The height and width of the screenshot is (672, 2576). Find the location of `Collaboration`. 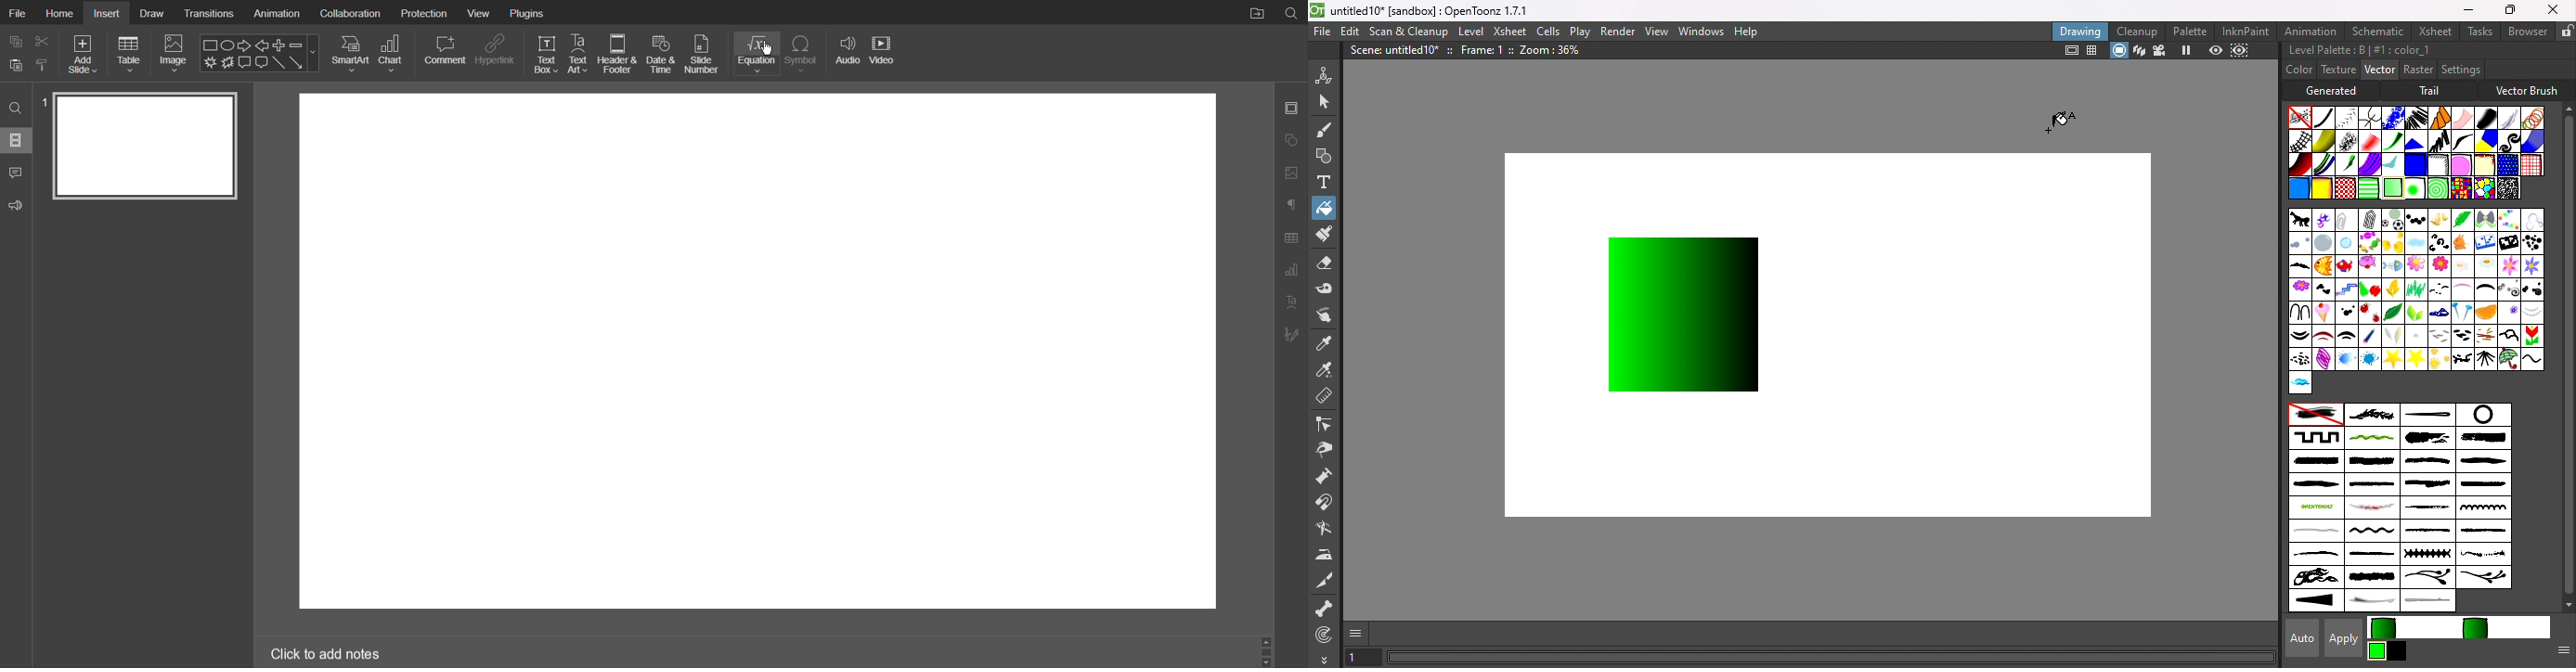

Collaboration is located at coordinates (349, 12).